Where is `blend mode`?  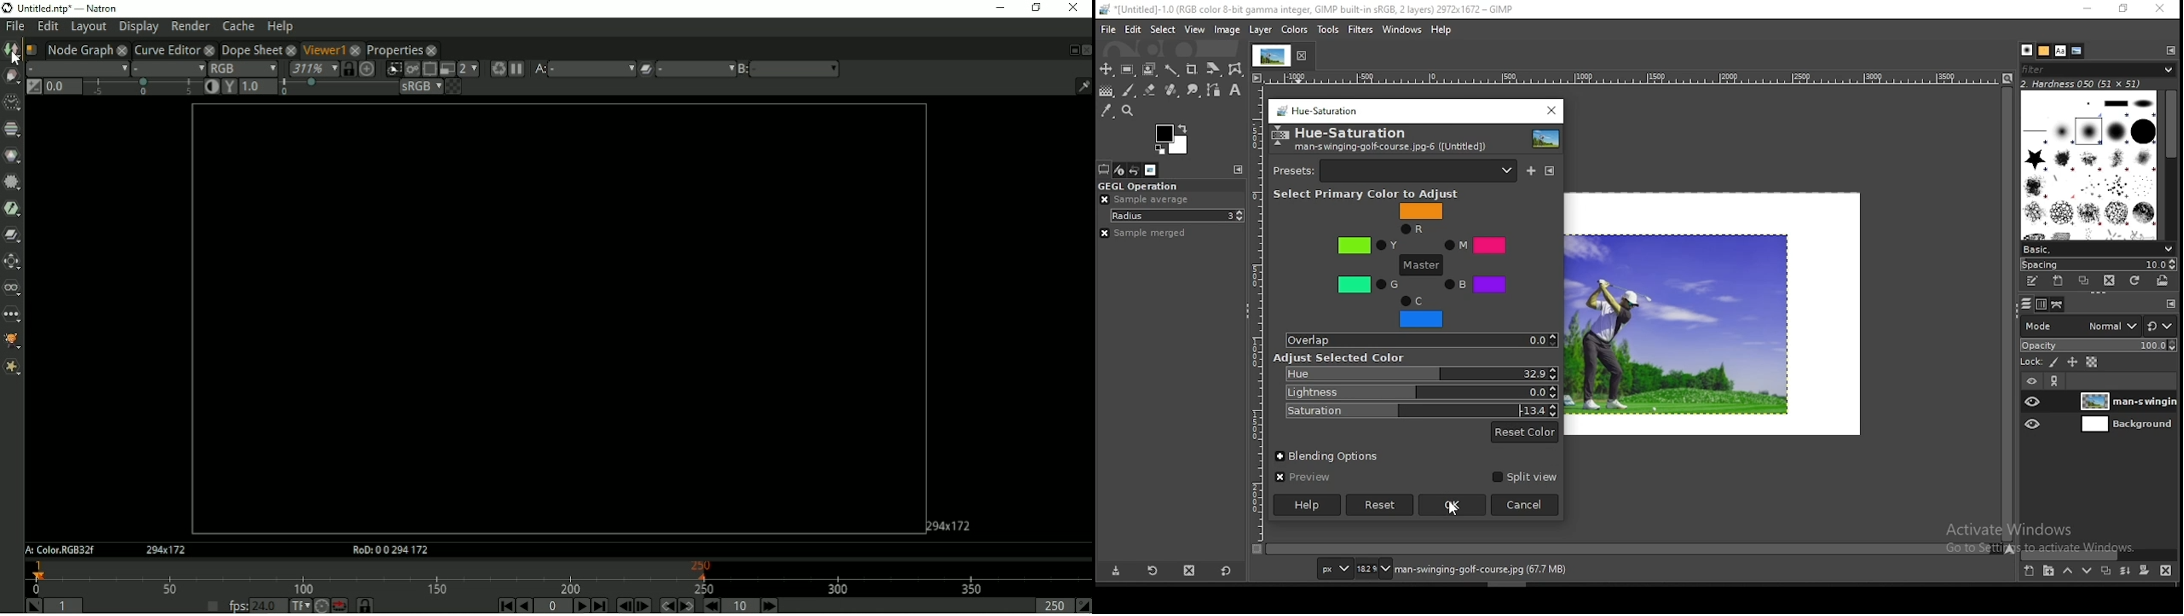 blend mode is located at coordinates (2099, 326).